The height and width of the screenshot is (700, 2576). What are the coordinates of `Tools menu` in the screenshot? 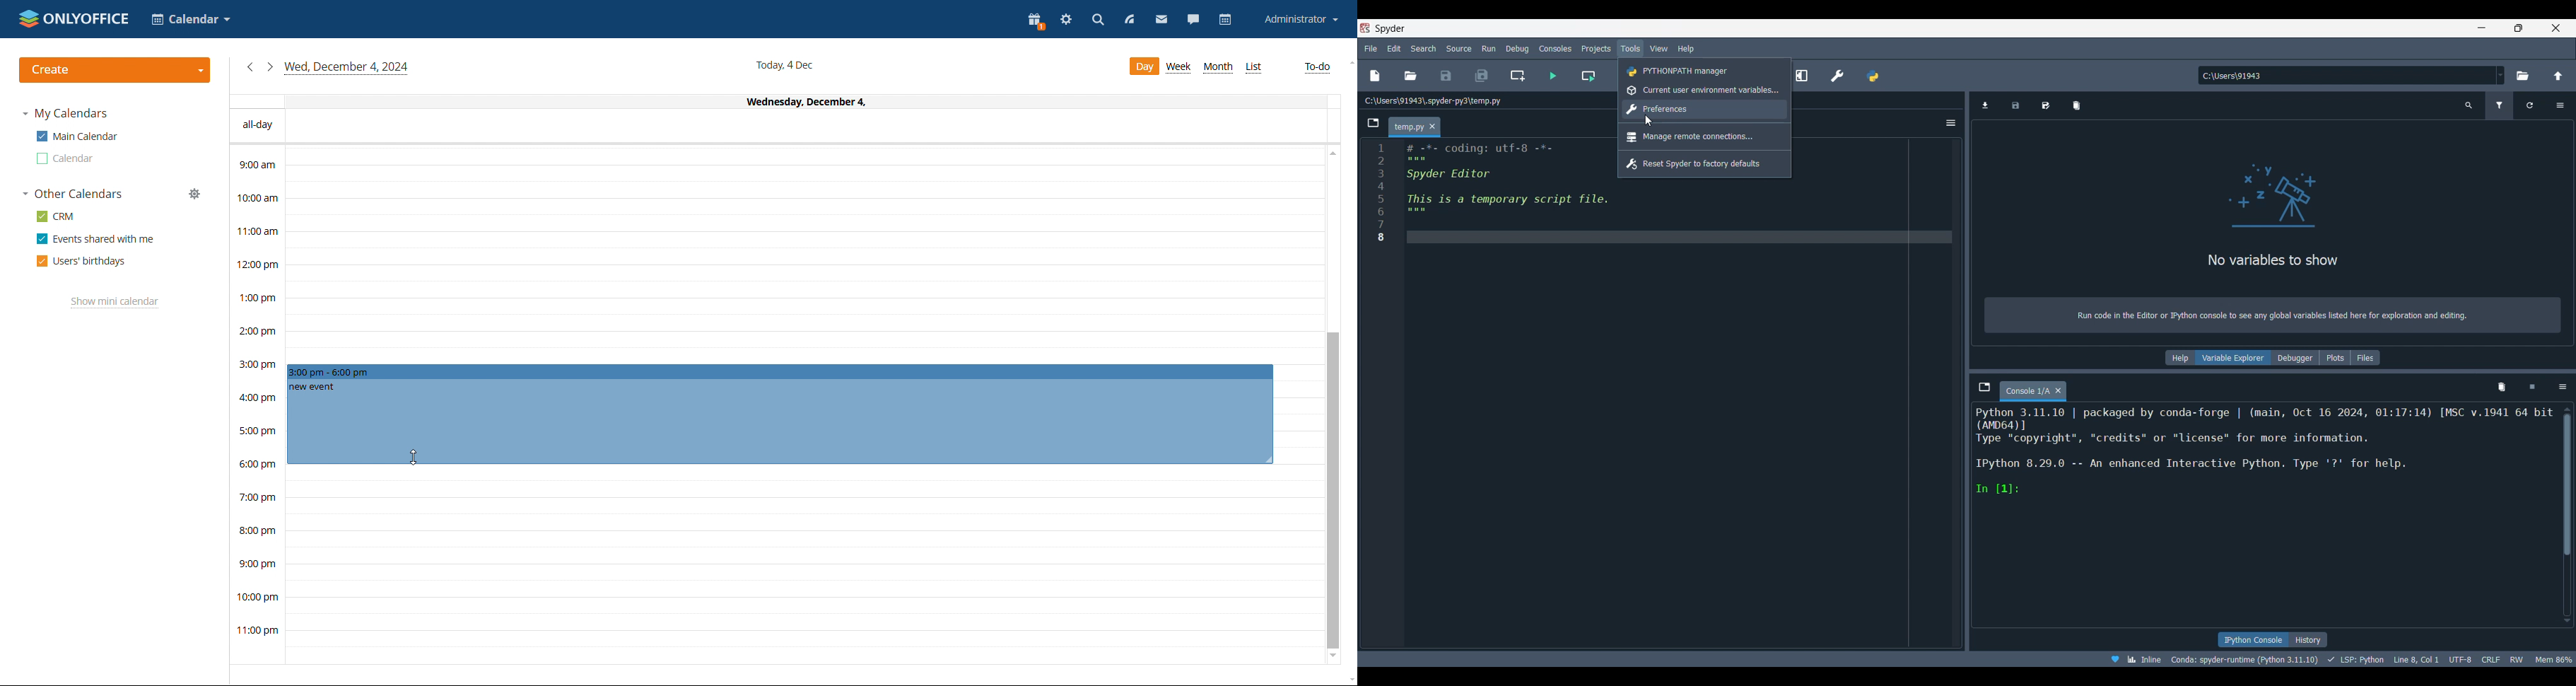 It's located at (1630, 49).